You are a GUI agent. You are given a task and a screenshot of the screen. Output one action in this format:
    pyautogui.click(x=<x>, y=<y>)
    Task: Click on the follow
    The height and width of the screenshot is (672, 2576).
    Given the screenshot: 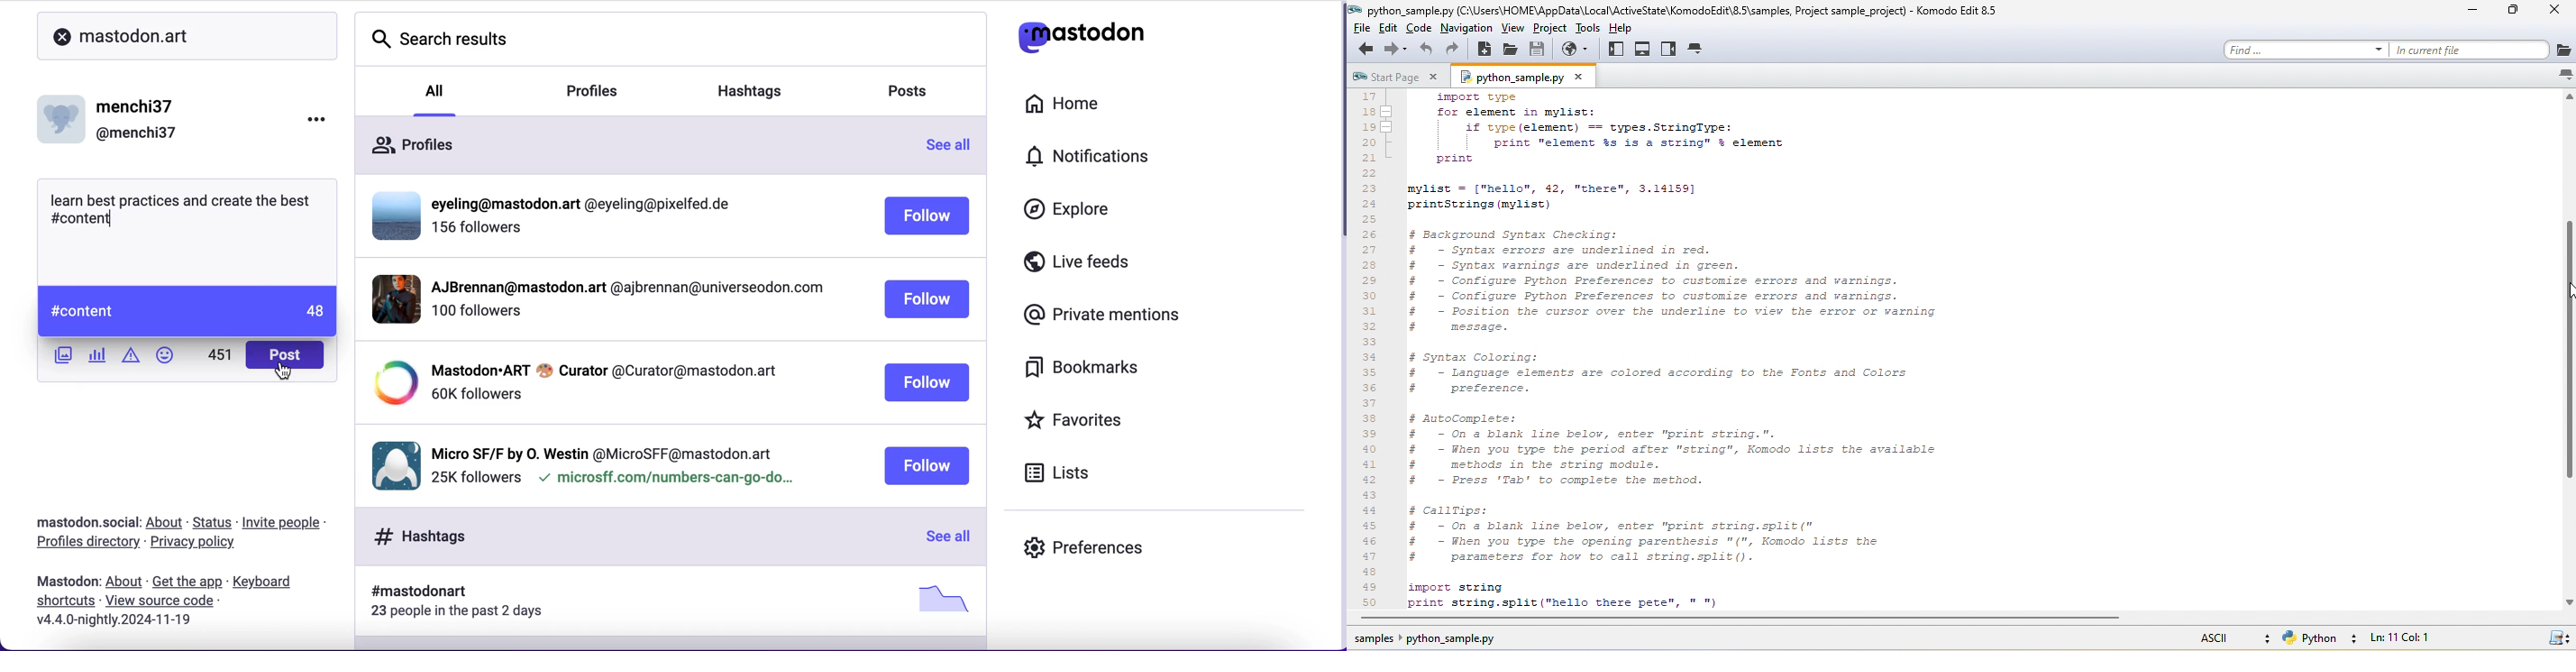 What is the action you would take?
    pyautogui.click(x=927, y=383)
    